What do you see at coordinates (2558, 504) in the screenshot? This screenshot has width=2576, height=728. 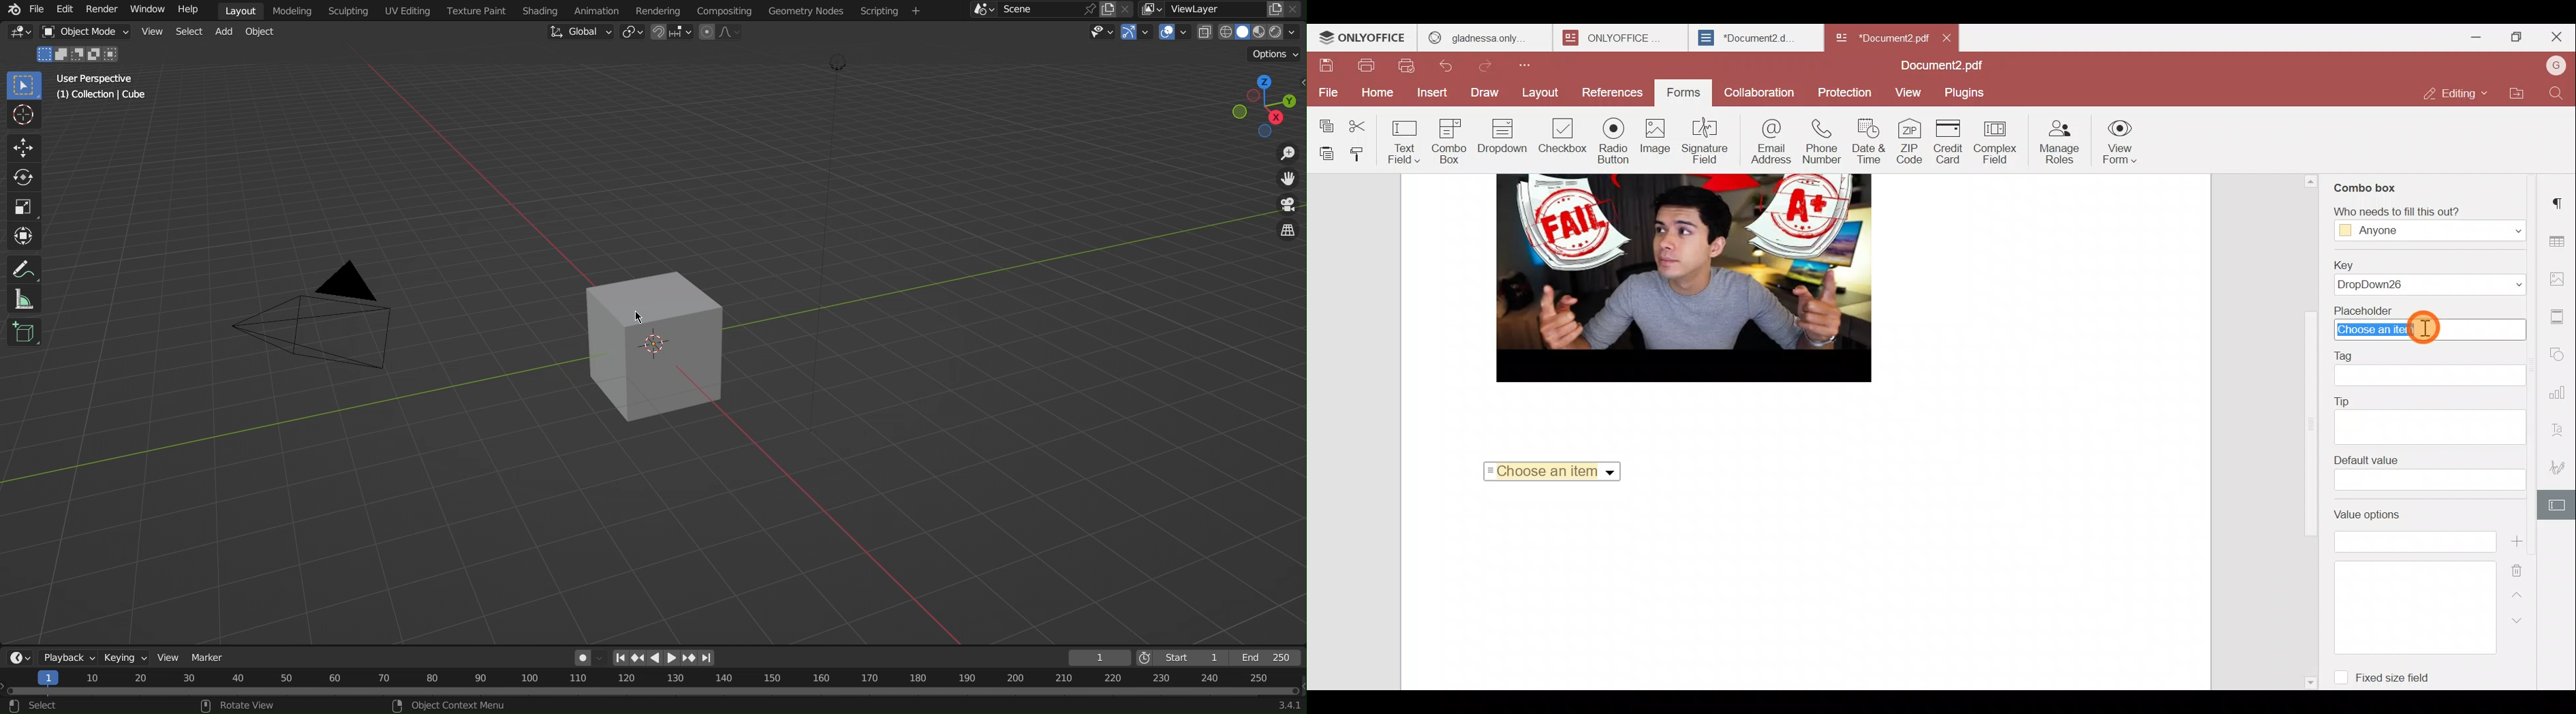 I see `Form settings` at bounding box center [2558, 504].